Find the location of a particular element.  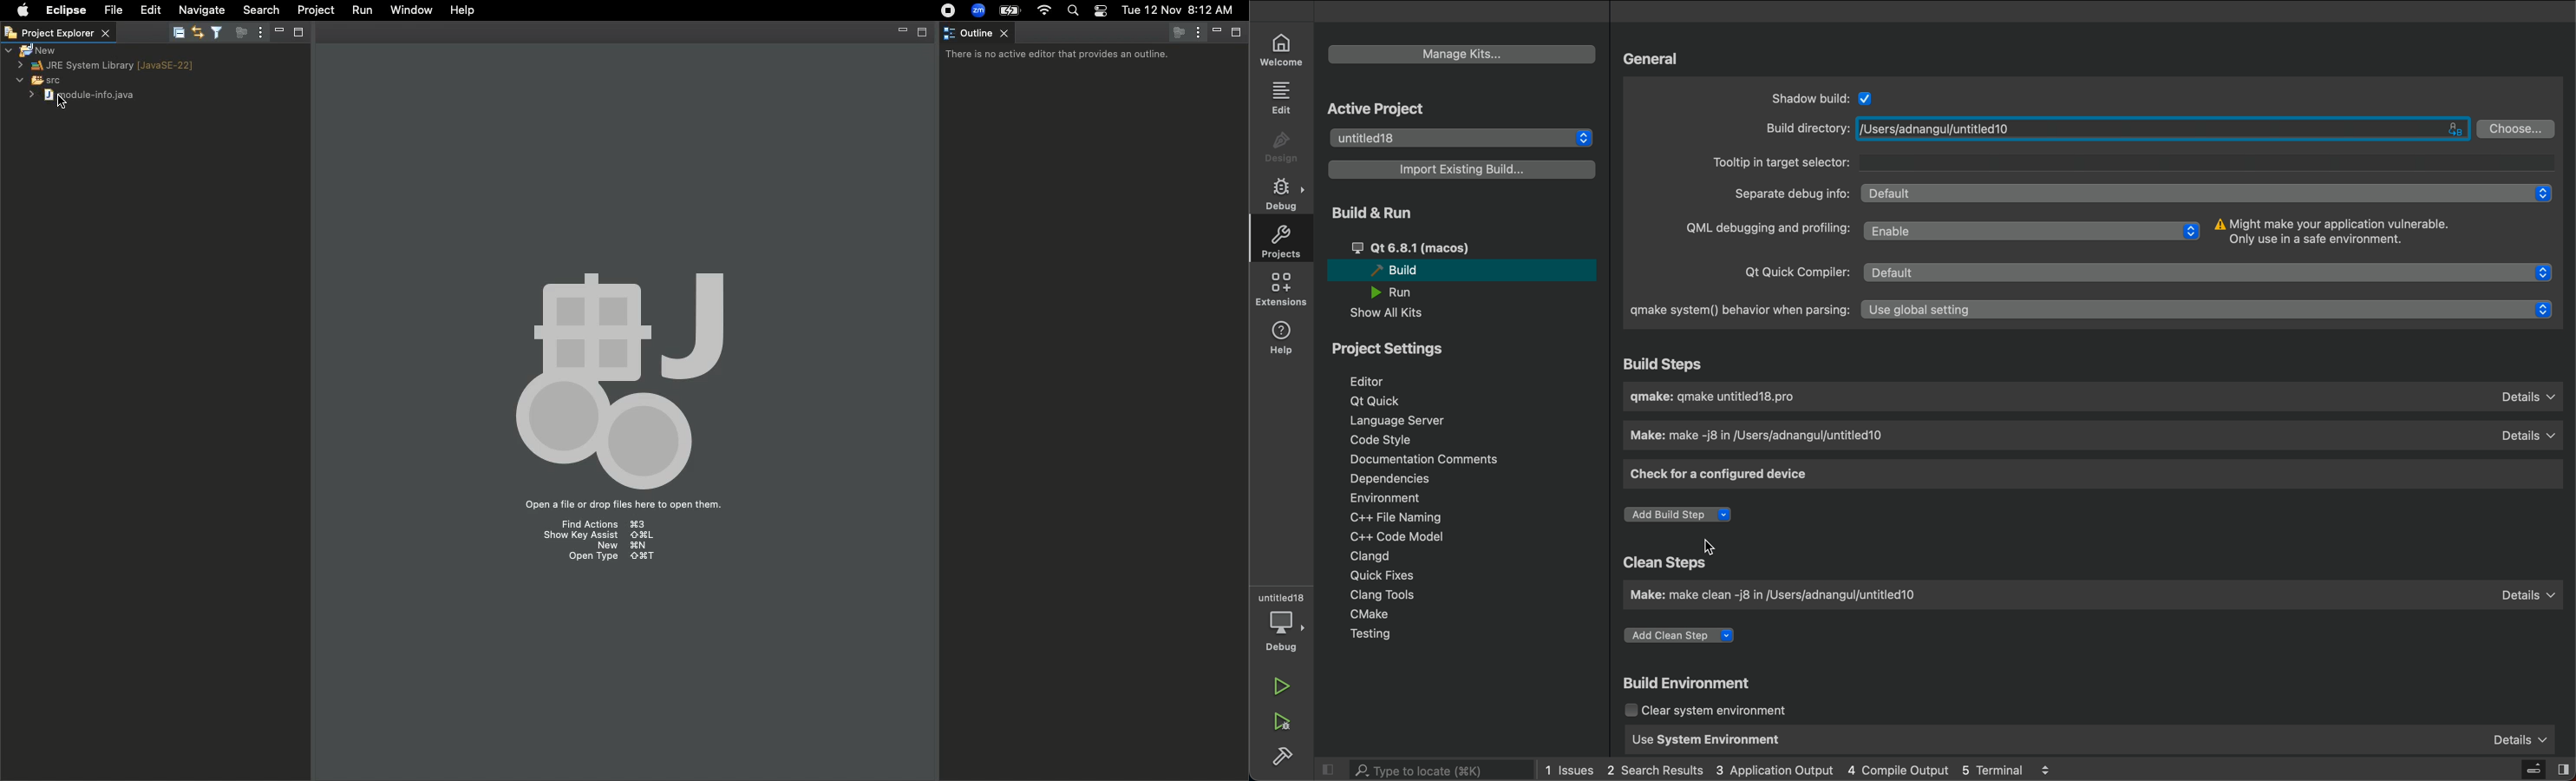

Apple logo is located at coordinates (22, 11).